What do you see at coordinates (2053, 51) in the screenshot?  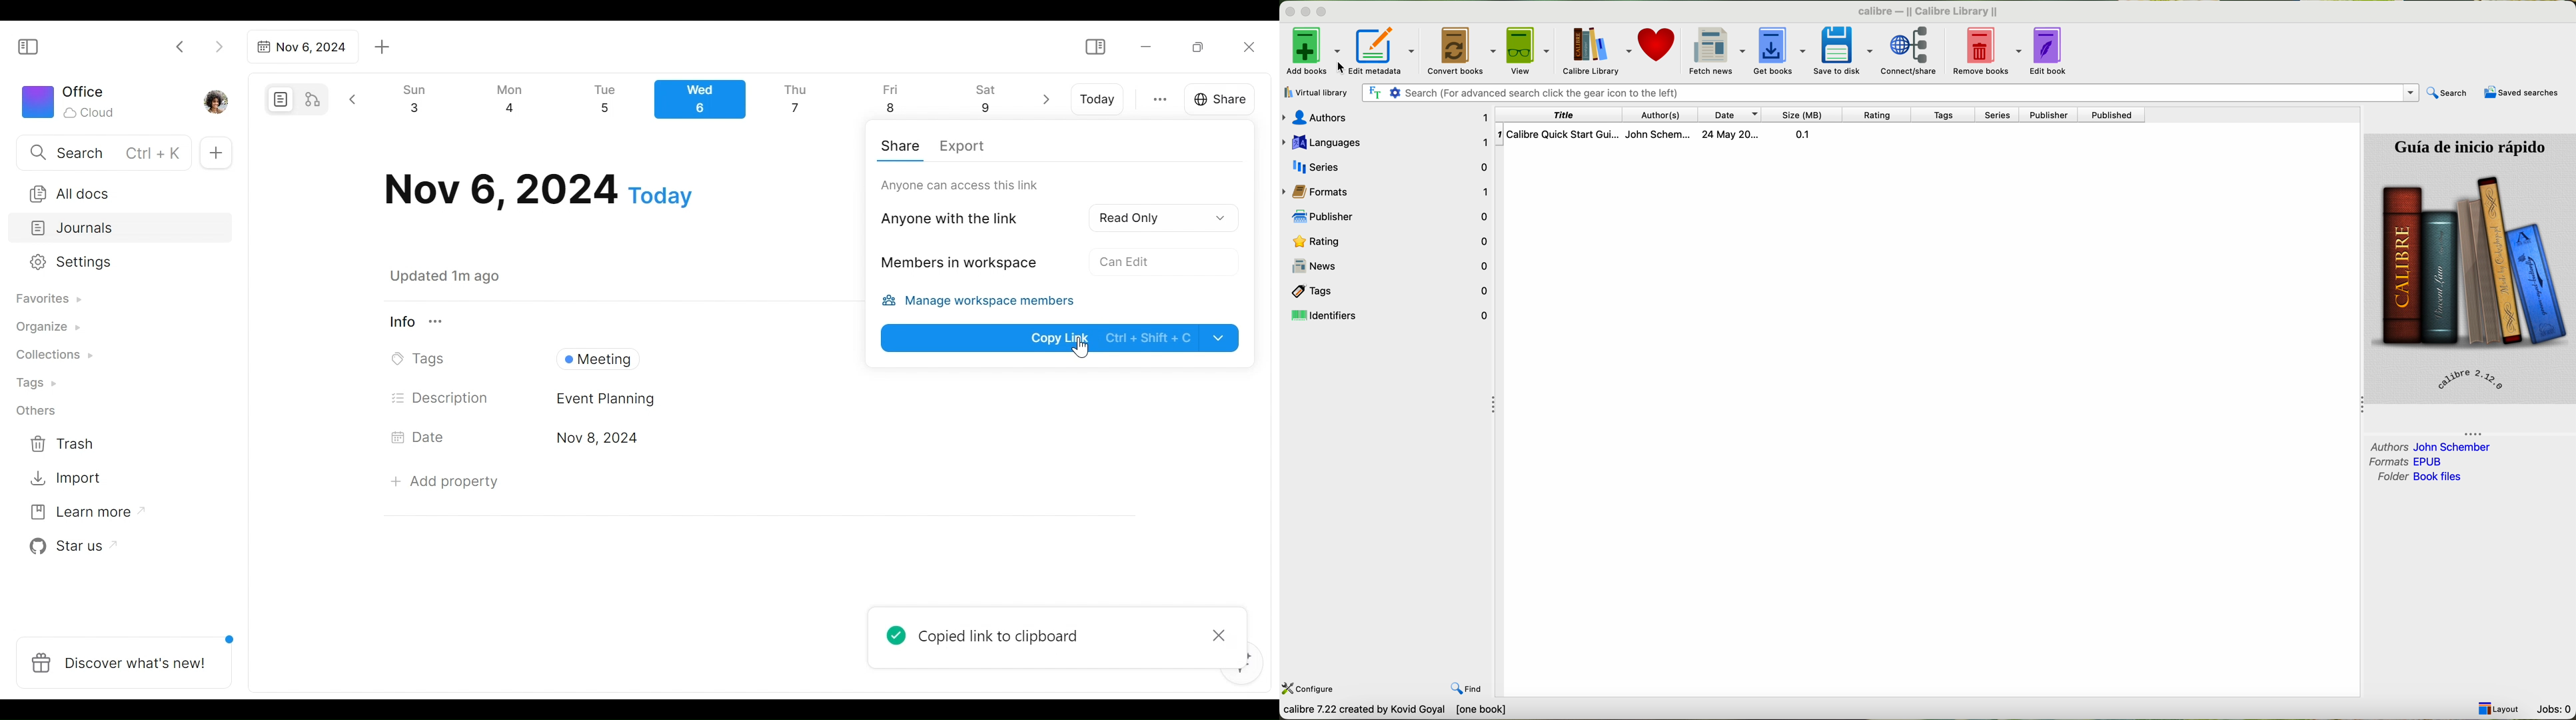 I see `edit book` at bounding box center [2053, 51].